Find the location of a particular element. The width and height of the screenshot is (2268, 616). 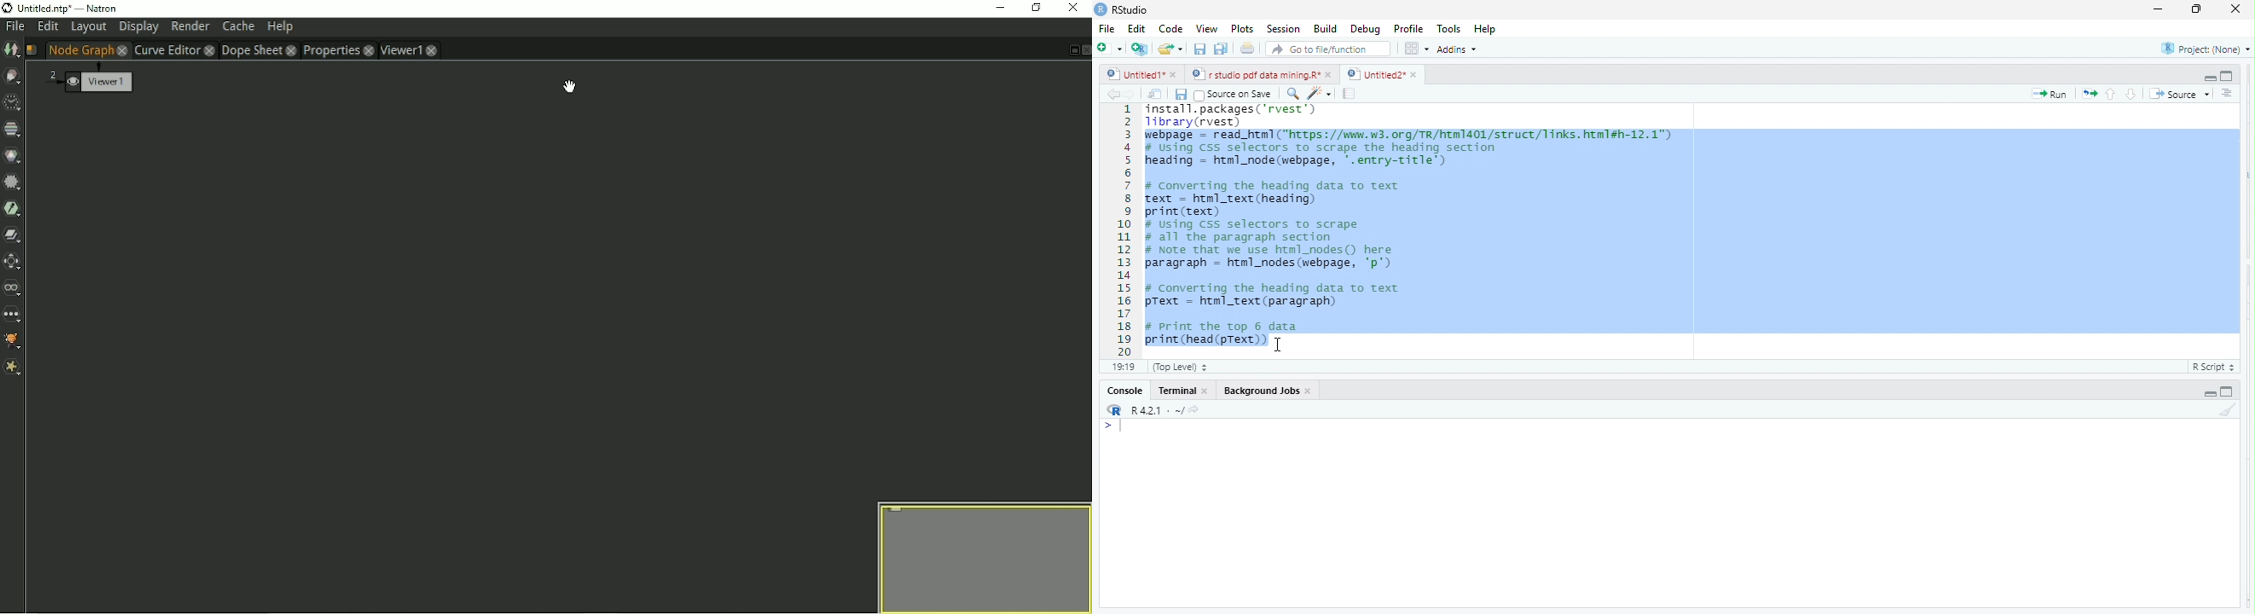

 Untitied2" » is located at coordinates (1379, 75).